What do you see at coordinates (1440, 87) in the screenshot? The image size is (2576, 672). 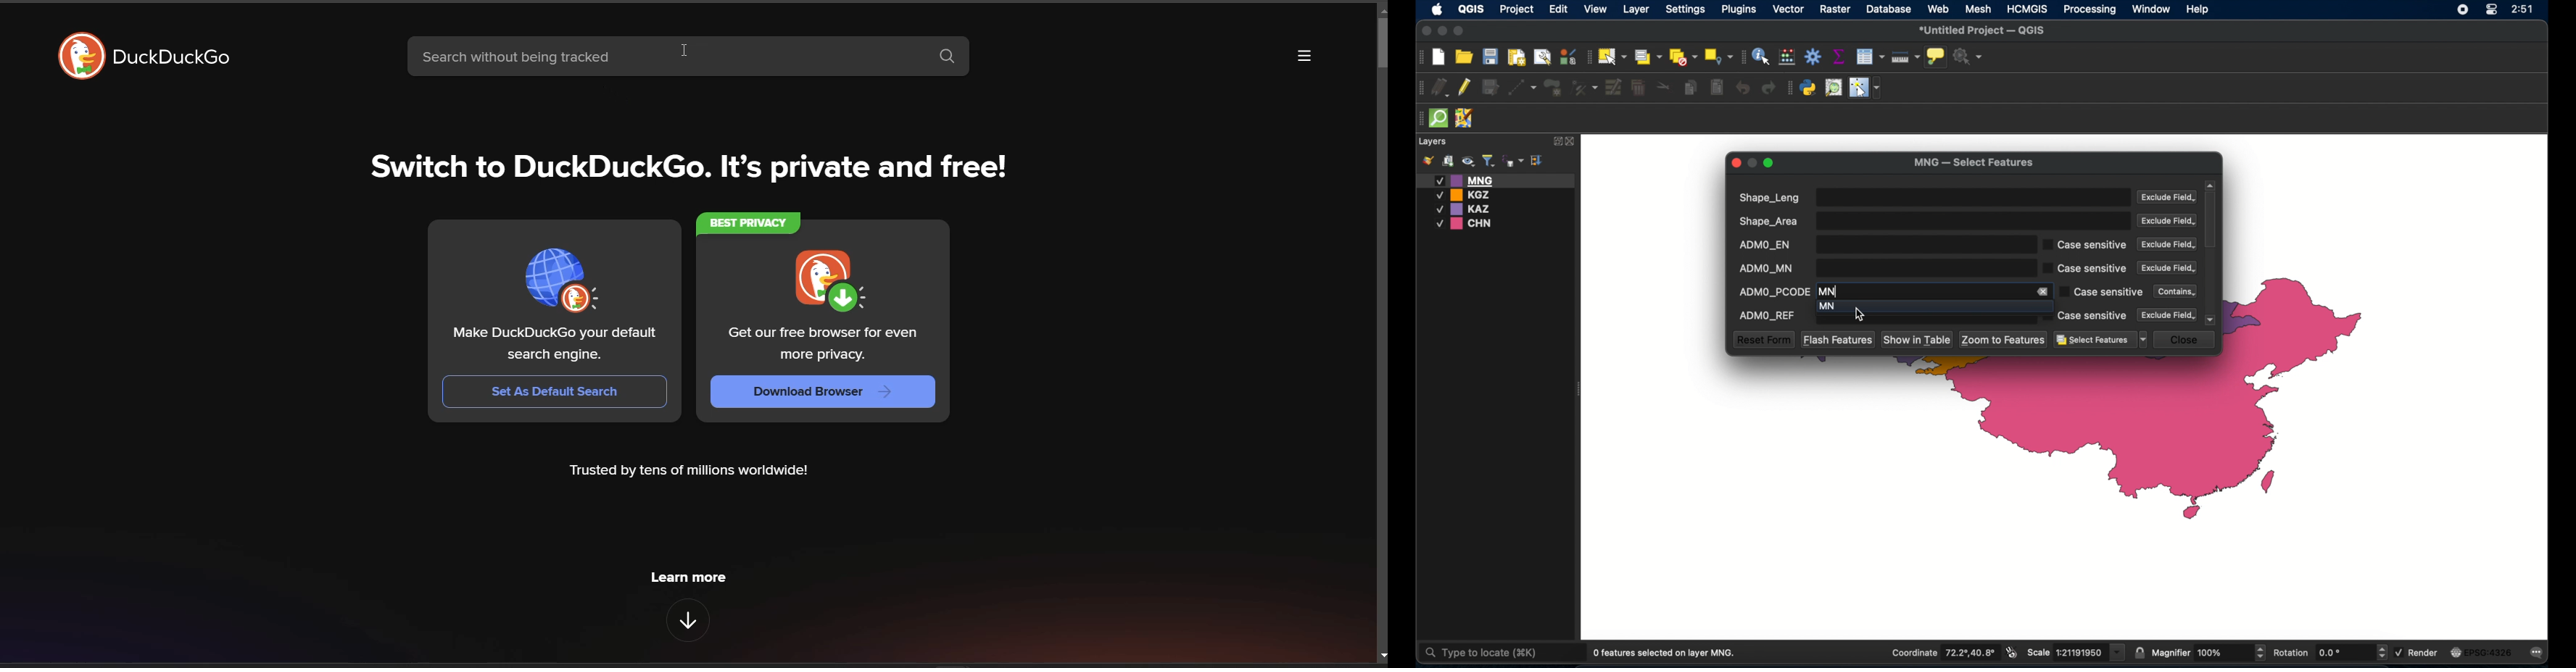 I see `current edits` at bounding box center [1440, 87].